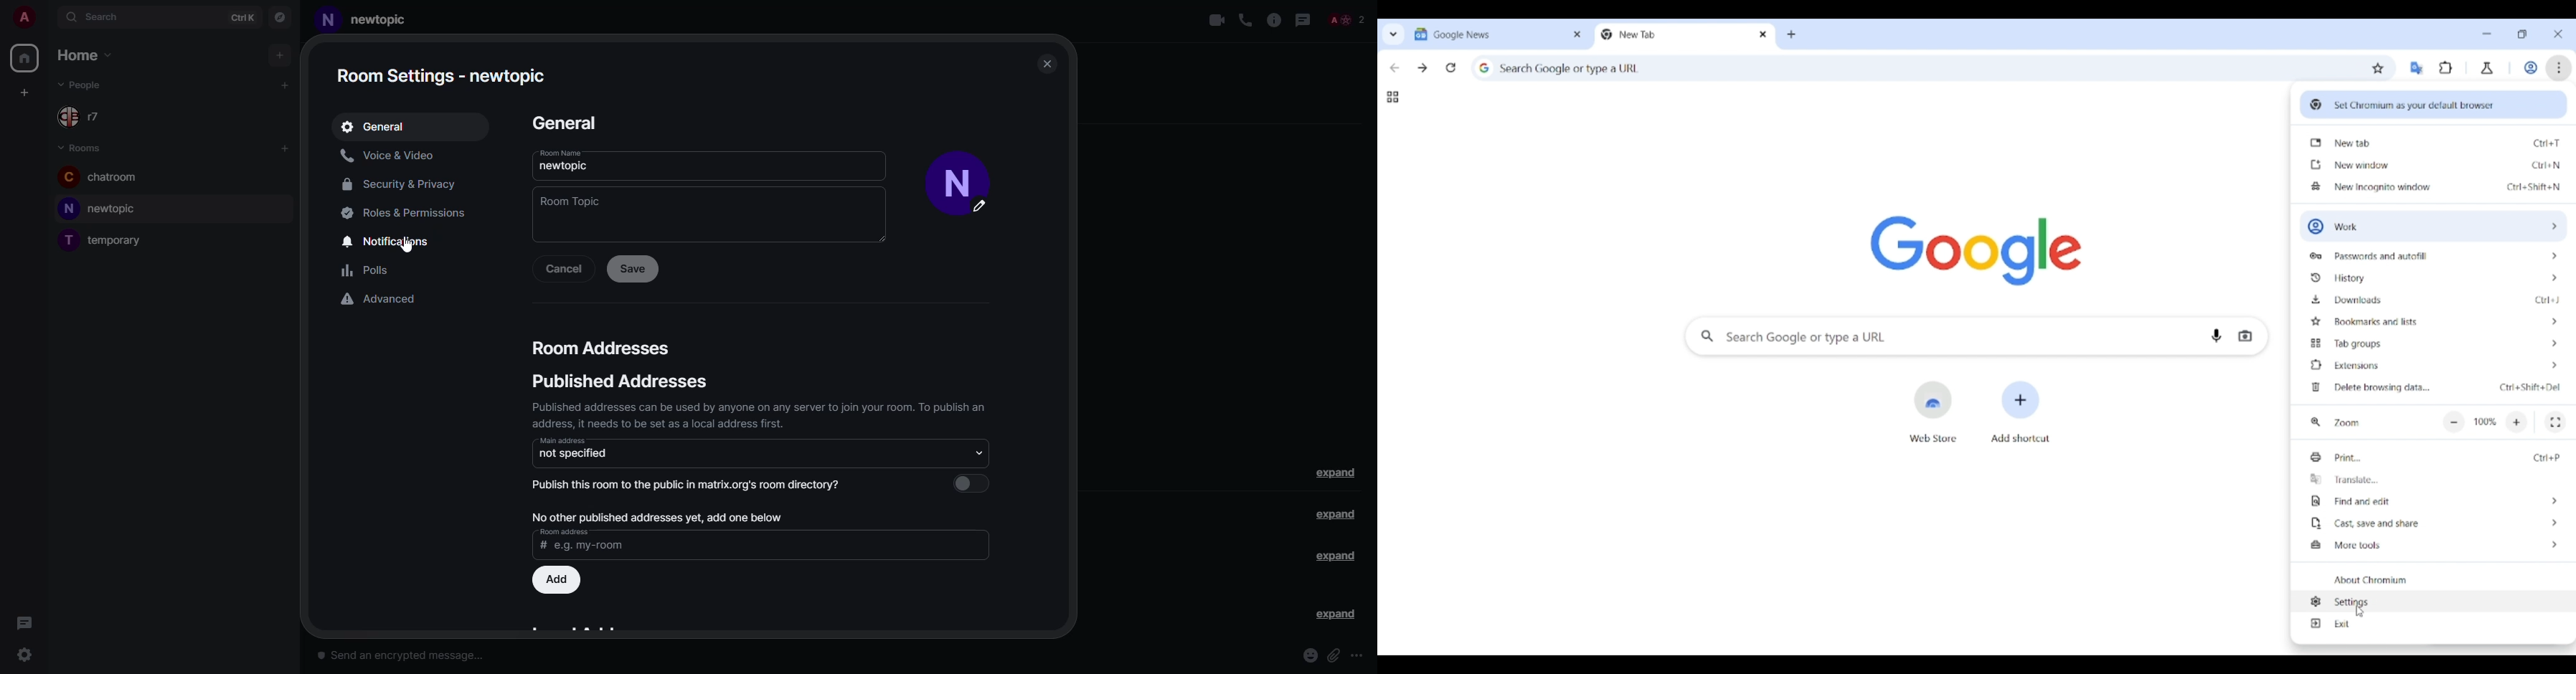  I want to click on video, so click(1218, 20).